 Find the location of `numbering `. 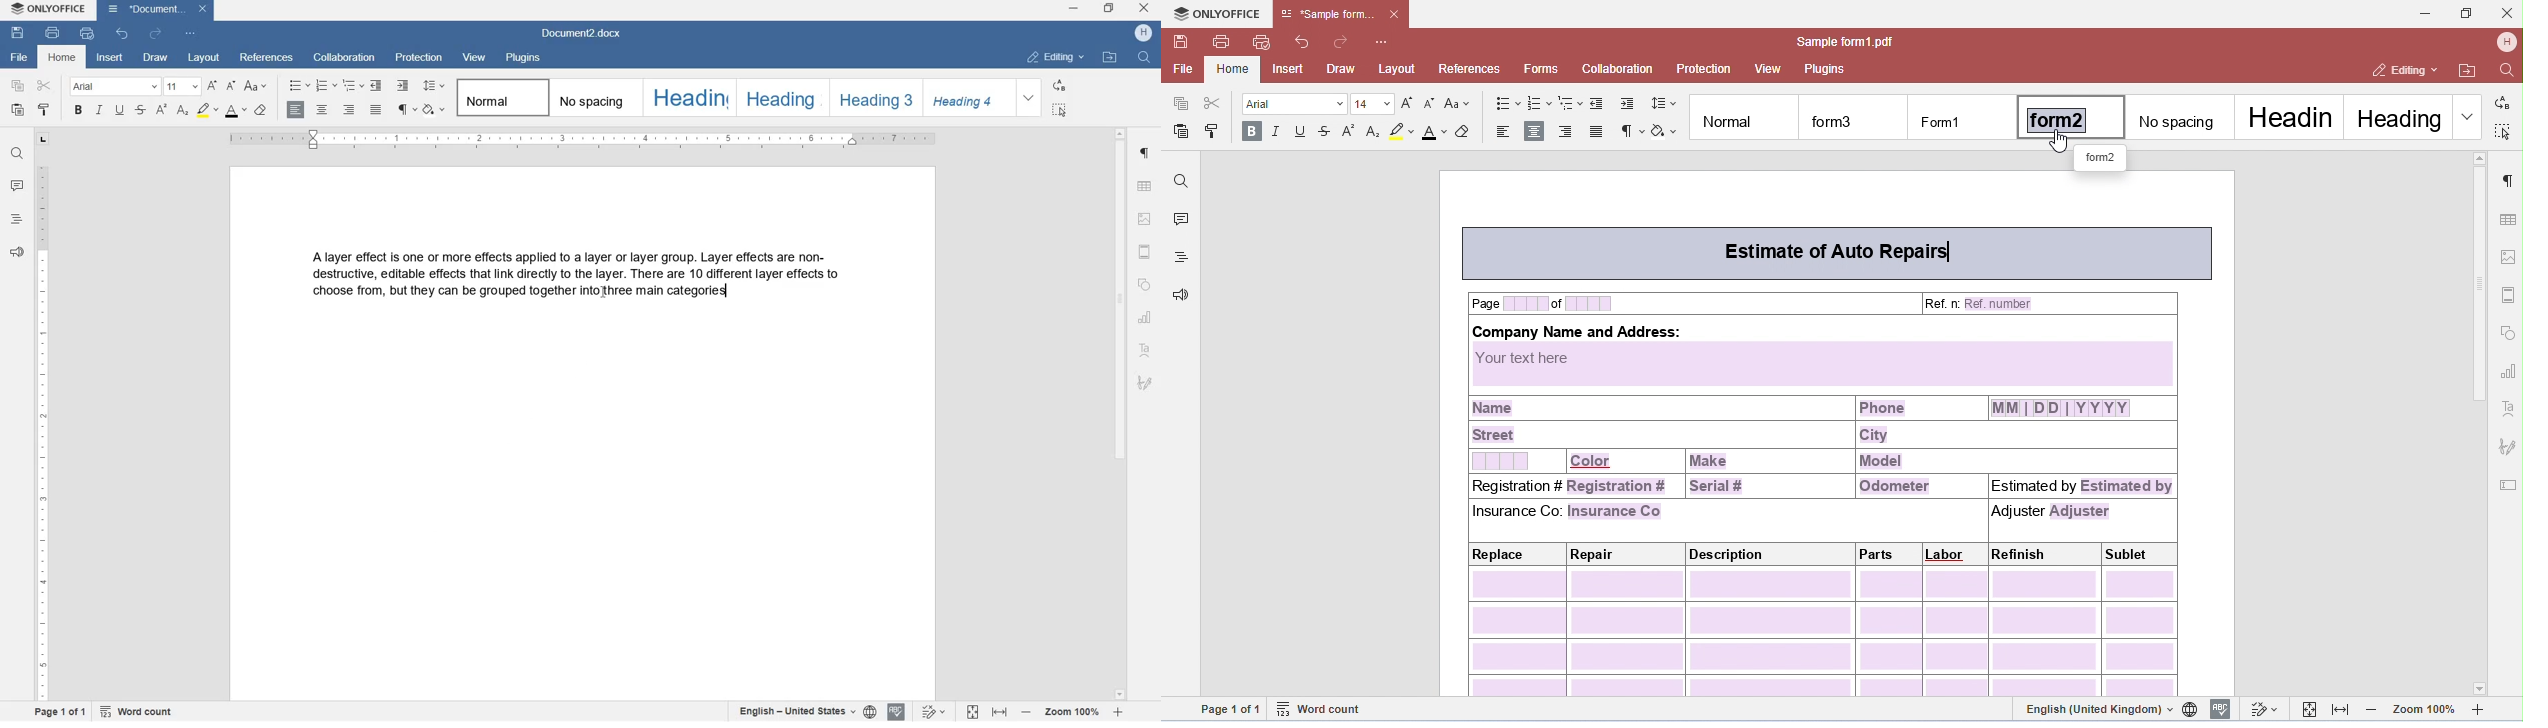

numbering  is located at coordinates (326, 86).